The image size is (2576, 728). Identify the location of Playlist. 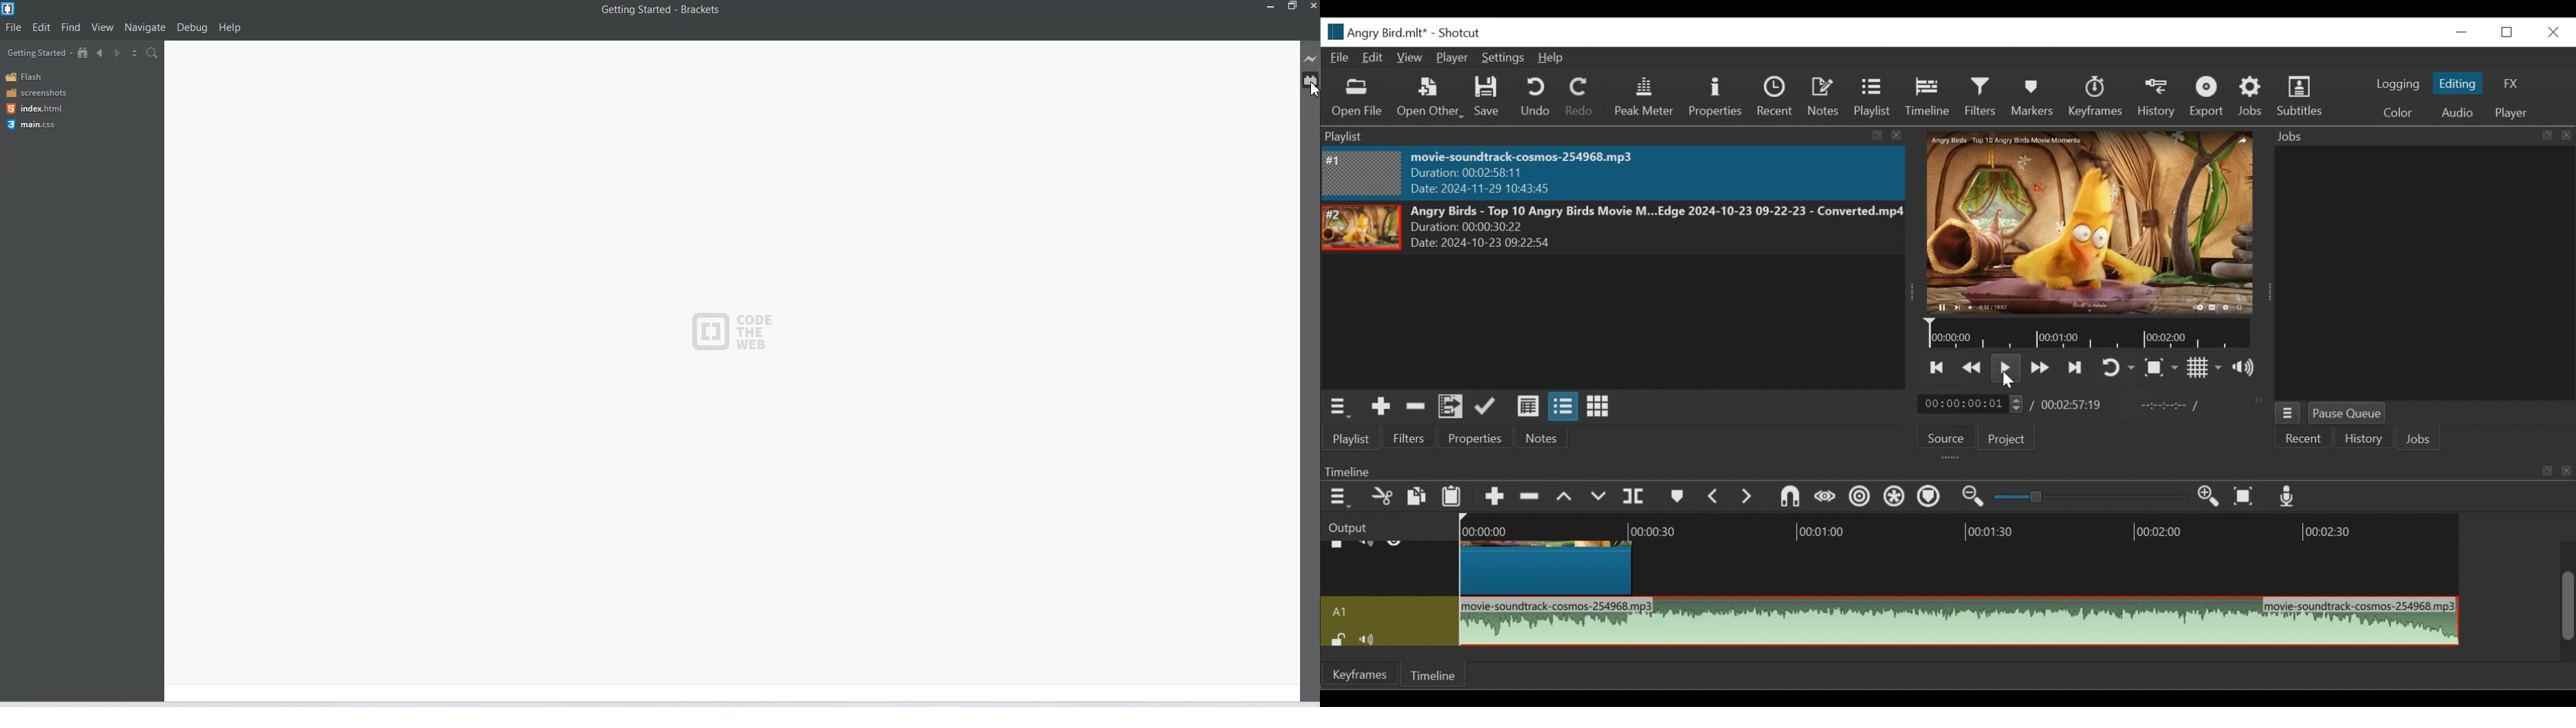
(1872, 98).